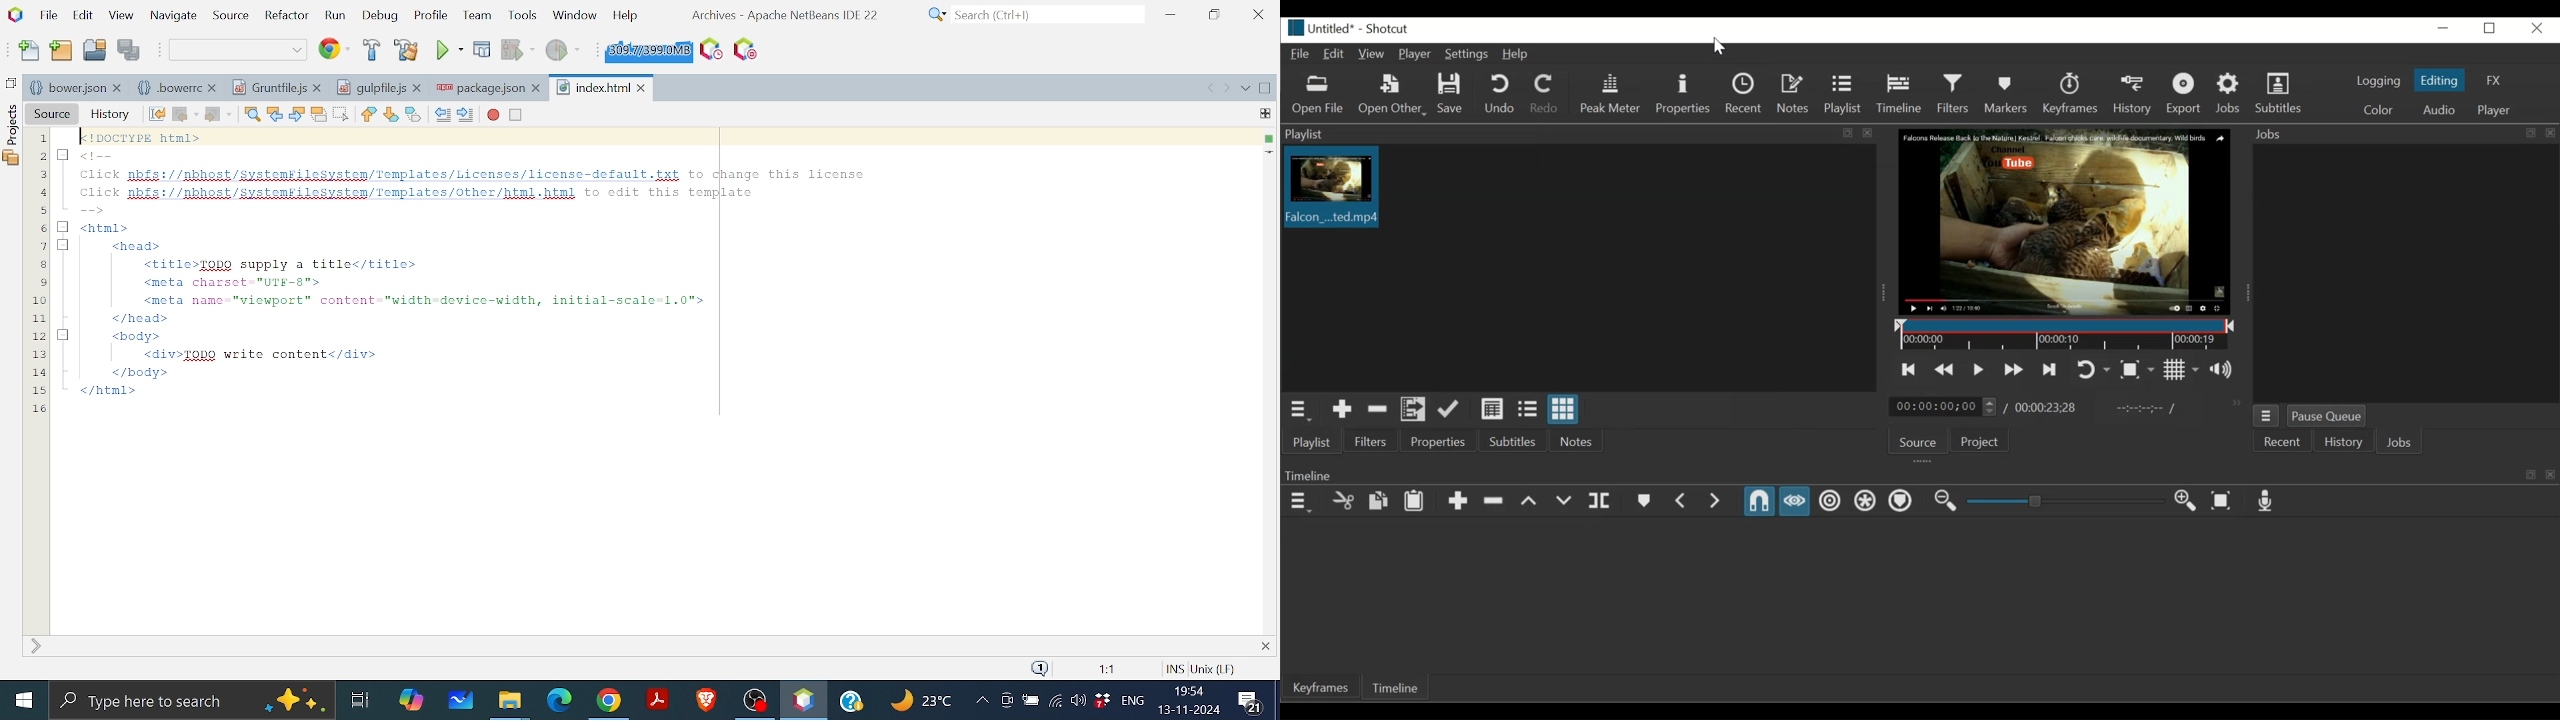 This screenshot has width=2576, height=728. What do you see at coordinates (2401, 134) in the screenshot?
I see `Jobs` at bounding box center [2401, 134].